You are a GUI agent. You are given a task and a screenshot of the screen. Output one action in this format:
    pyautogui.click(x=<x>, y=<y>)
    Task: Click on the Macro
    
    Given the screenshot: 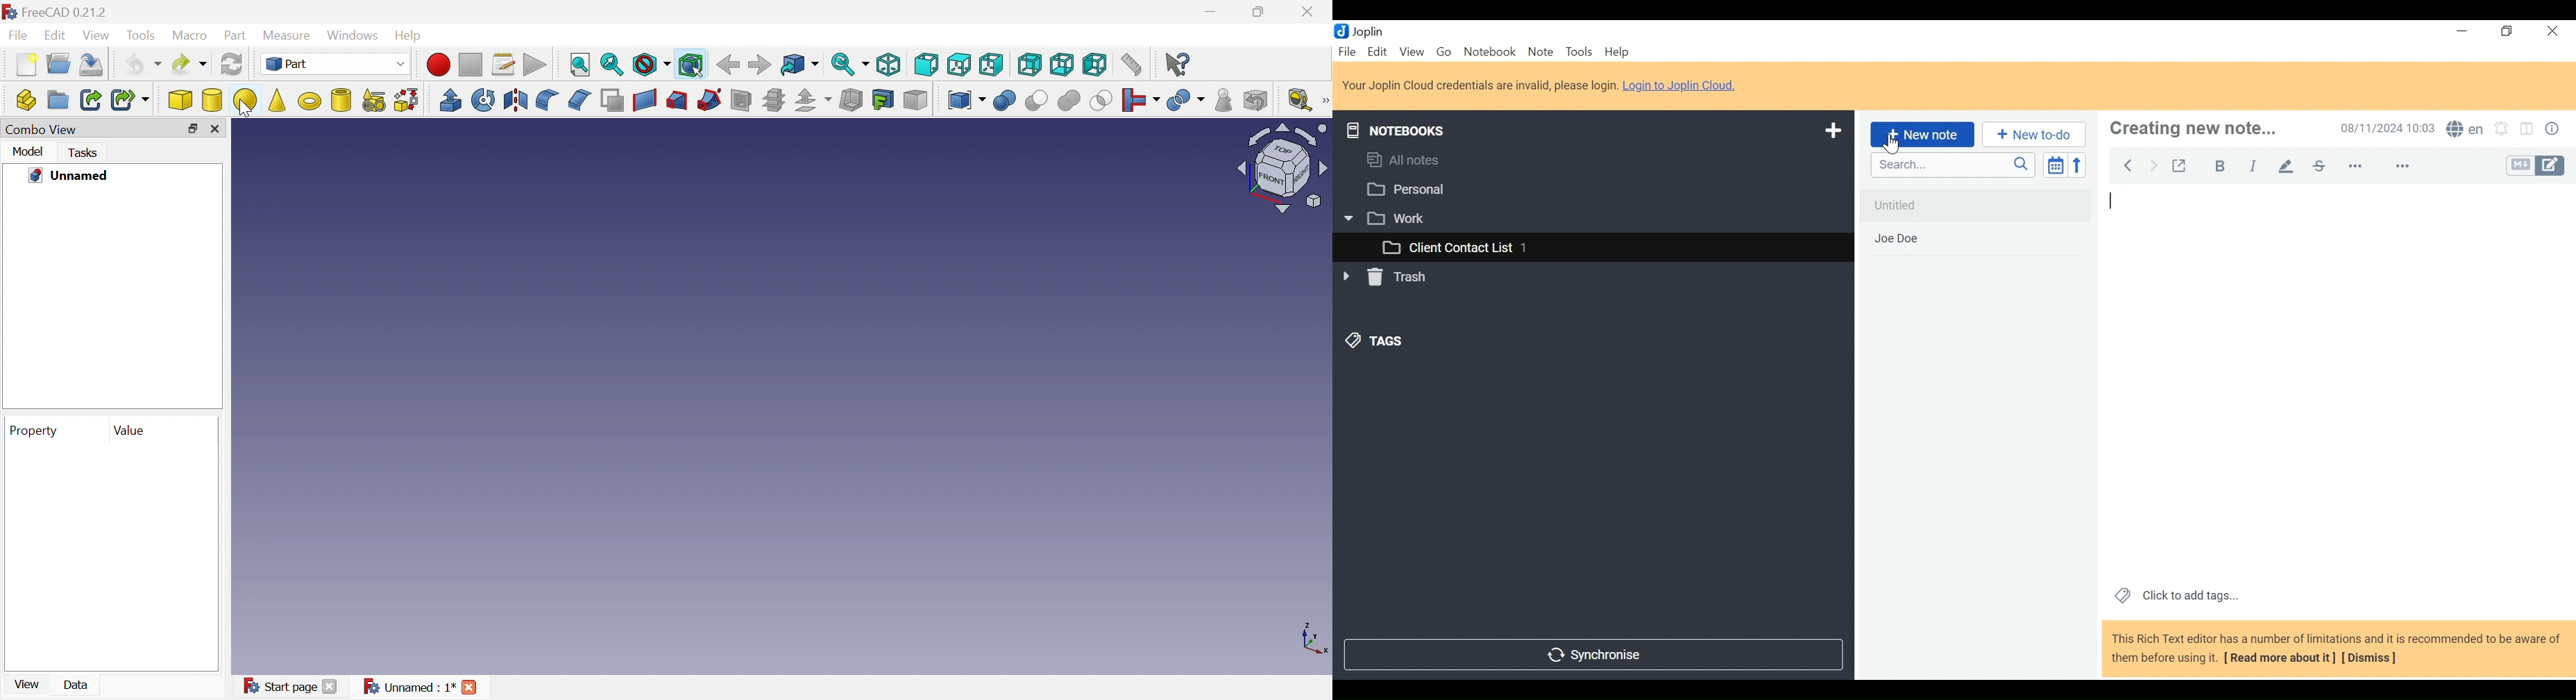 What is the action you would take?
    pyautogui.click(x=190, y=35)
    